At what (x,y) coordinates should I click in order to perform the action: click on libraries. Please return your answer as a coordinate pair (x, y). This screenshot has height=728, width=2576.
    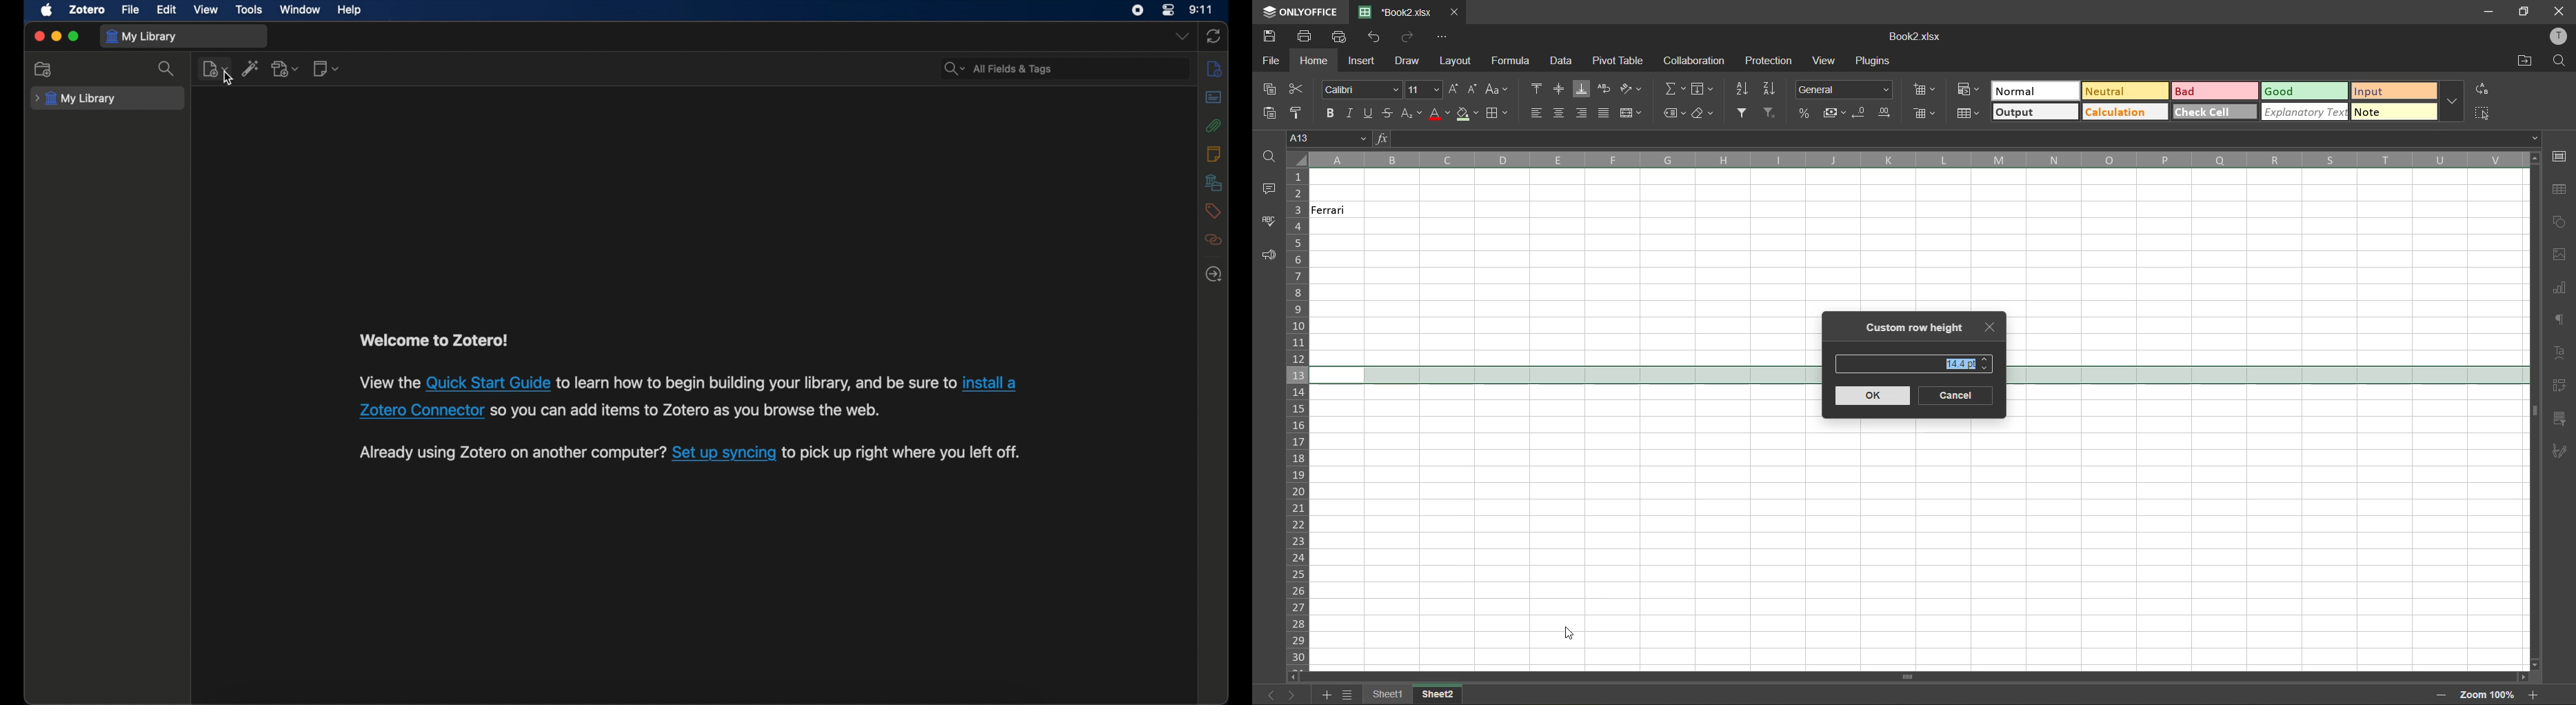
    Looking at the image, I should click on (1214, 182).